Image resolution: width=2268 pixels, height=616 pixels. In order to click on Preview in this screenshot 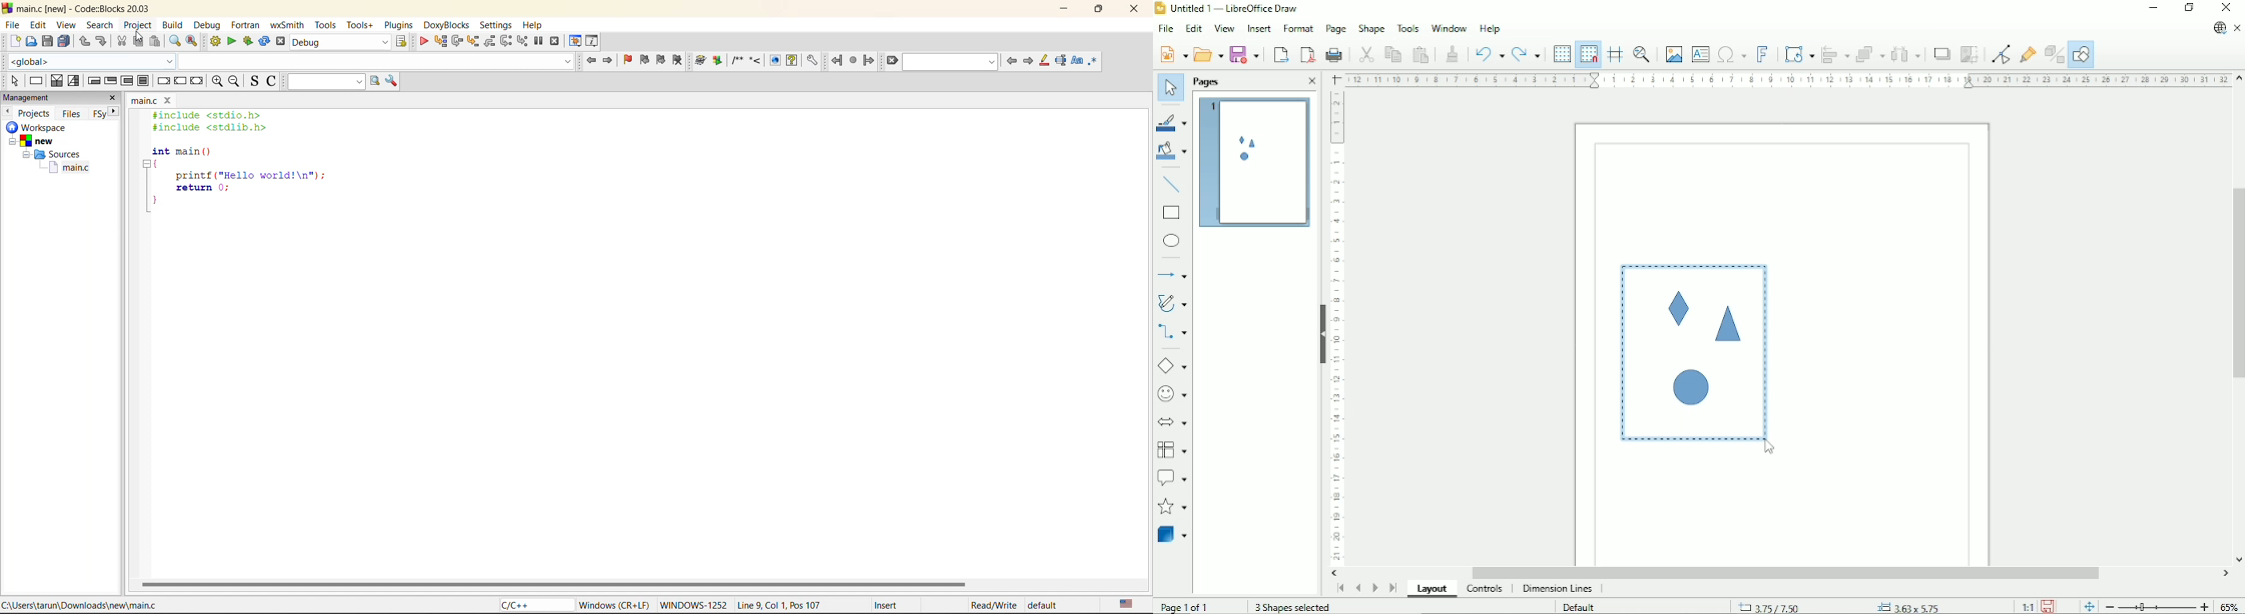, I will do `click(1252, 163)`.